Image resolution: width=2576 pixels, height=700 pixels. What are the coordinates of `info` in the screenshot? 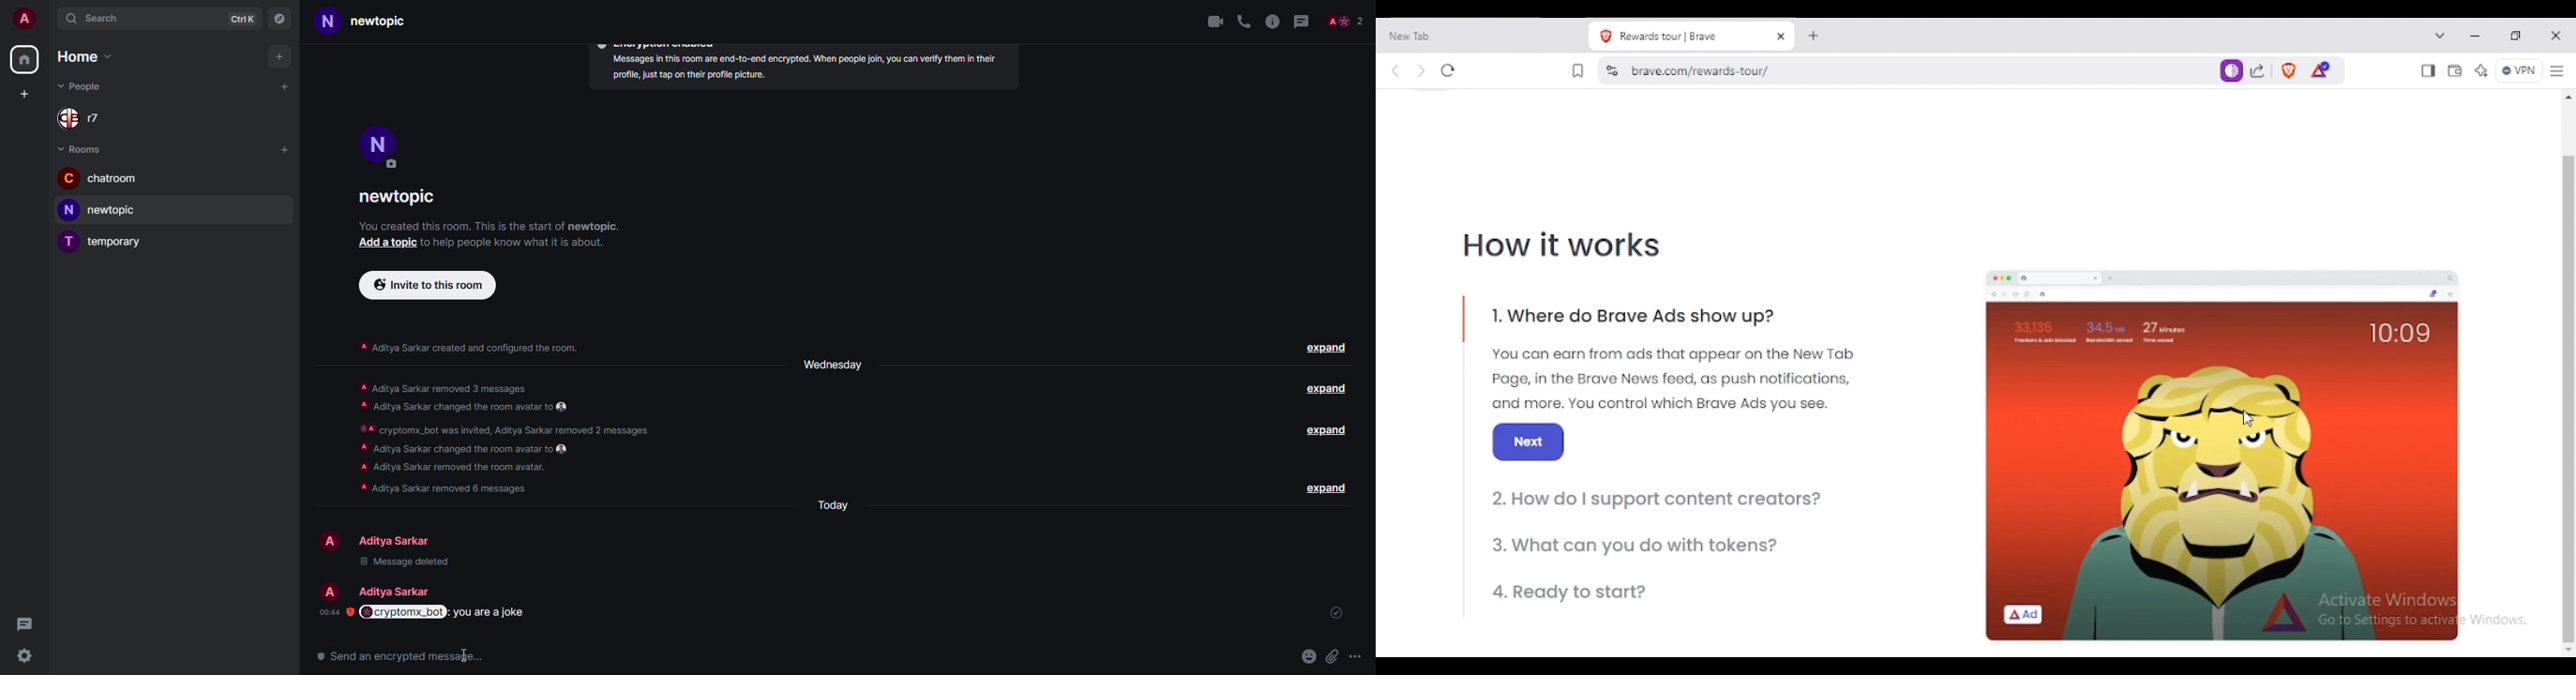 It's located at (800, 70).